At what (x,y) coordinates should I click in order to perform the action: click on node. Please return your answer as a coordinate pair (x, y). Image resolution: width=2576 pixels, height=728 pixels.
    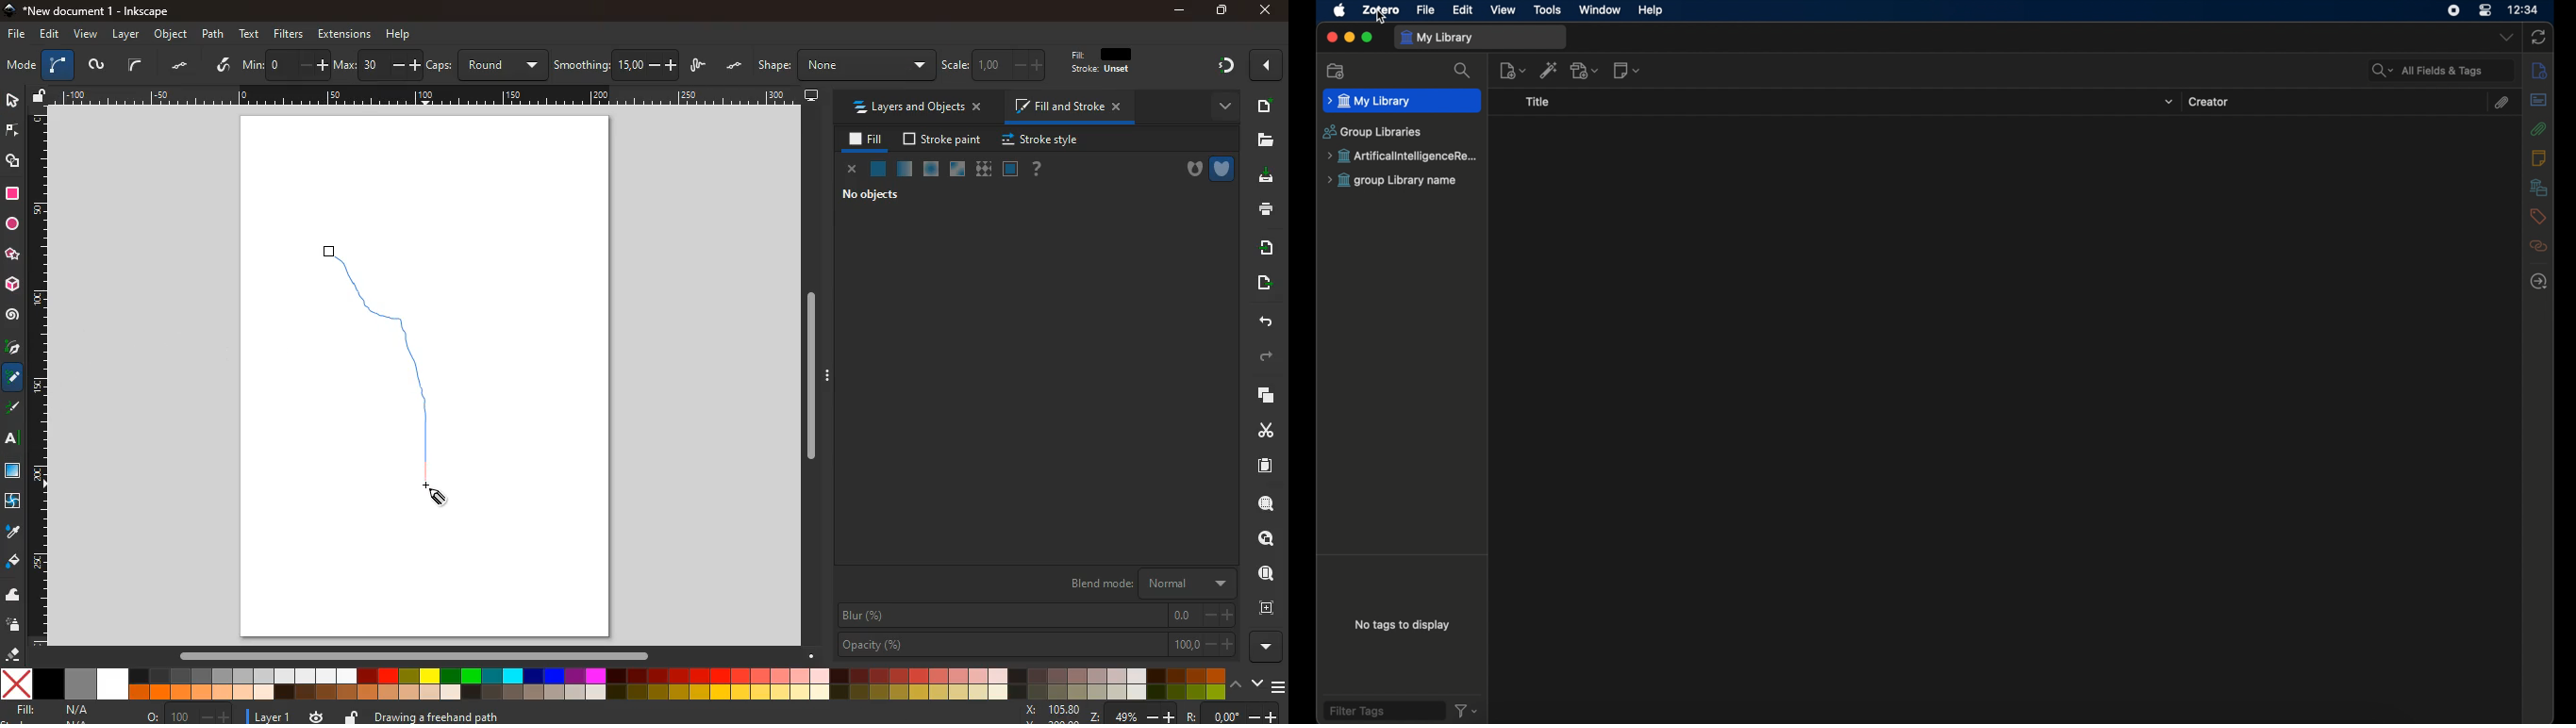
    Looking at the image, I should click on (14, 129).